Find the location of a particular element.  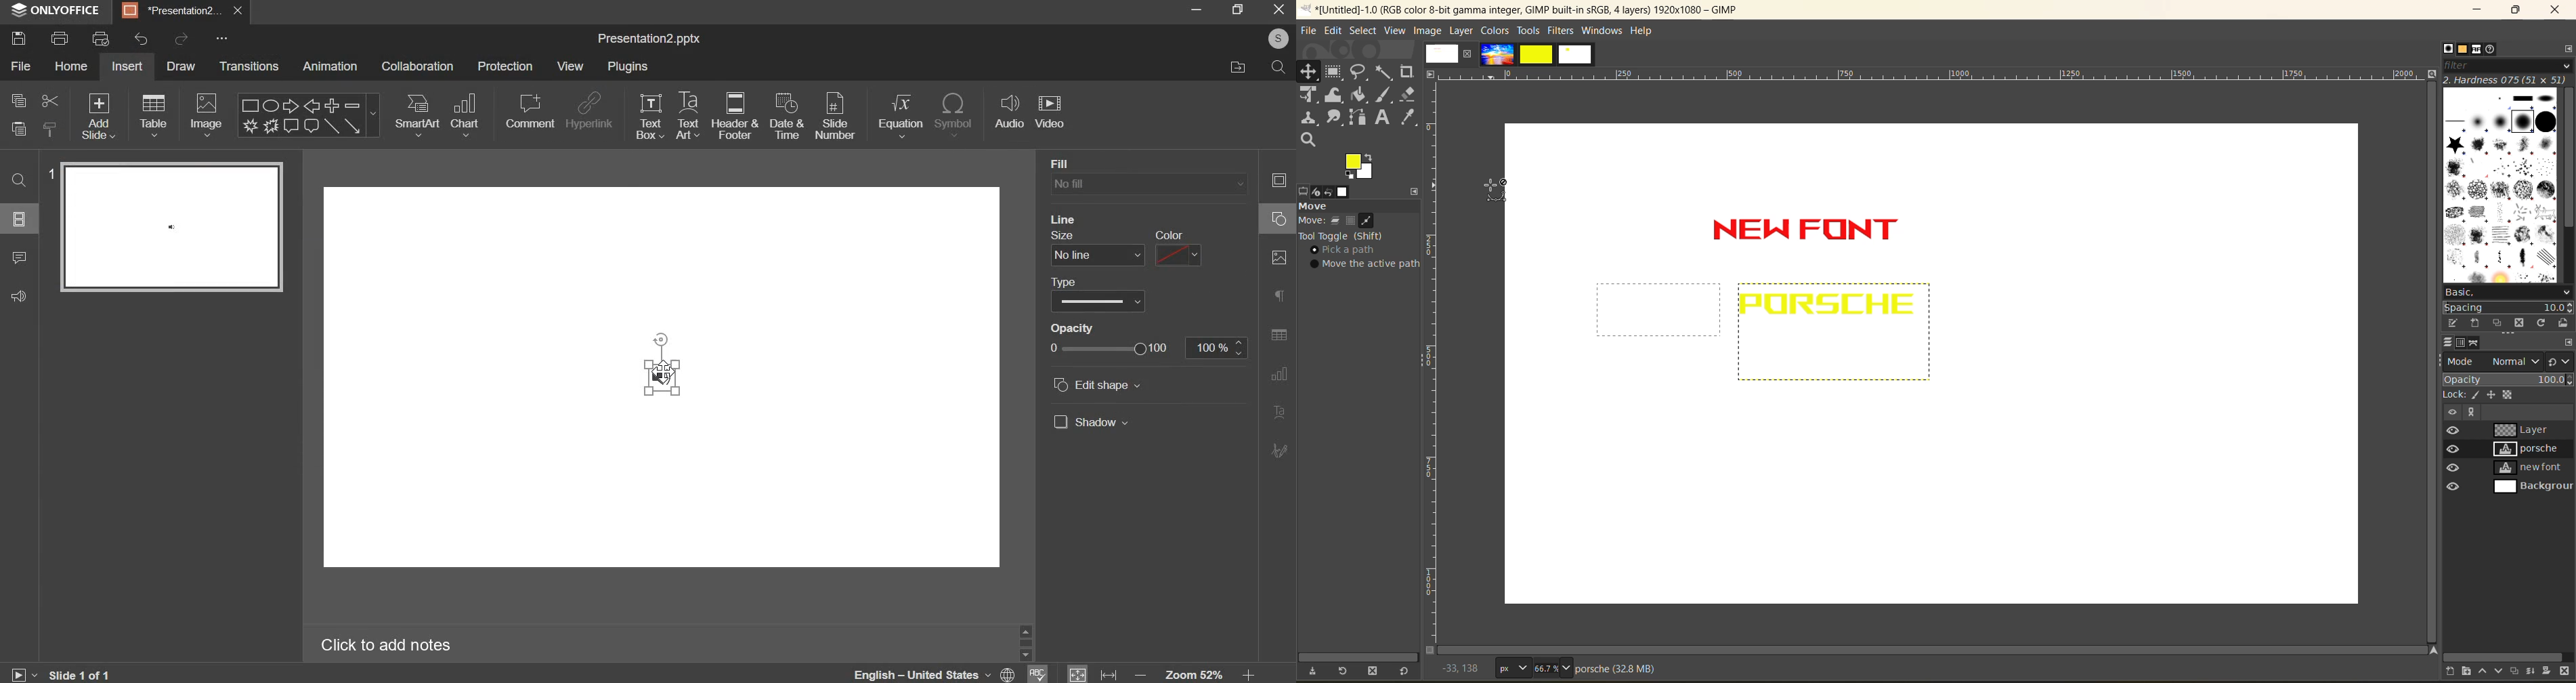

slider from 0 to 100 is located at coordinates (1109, 348).